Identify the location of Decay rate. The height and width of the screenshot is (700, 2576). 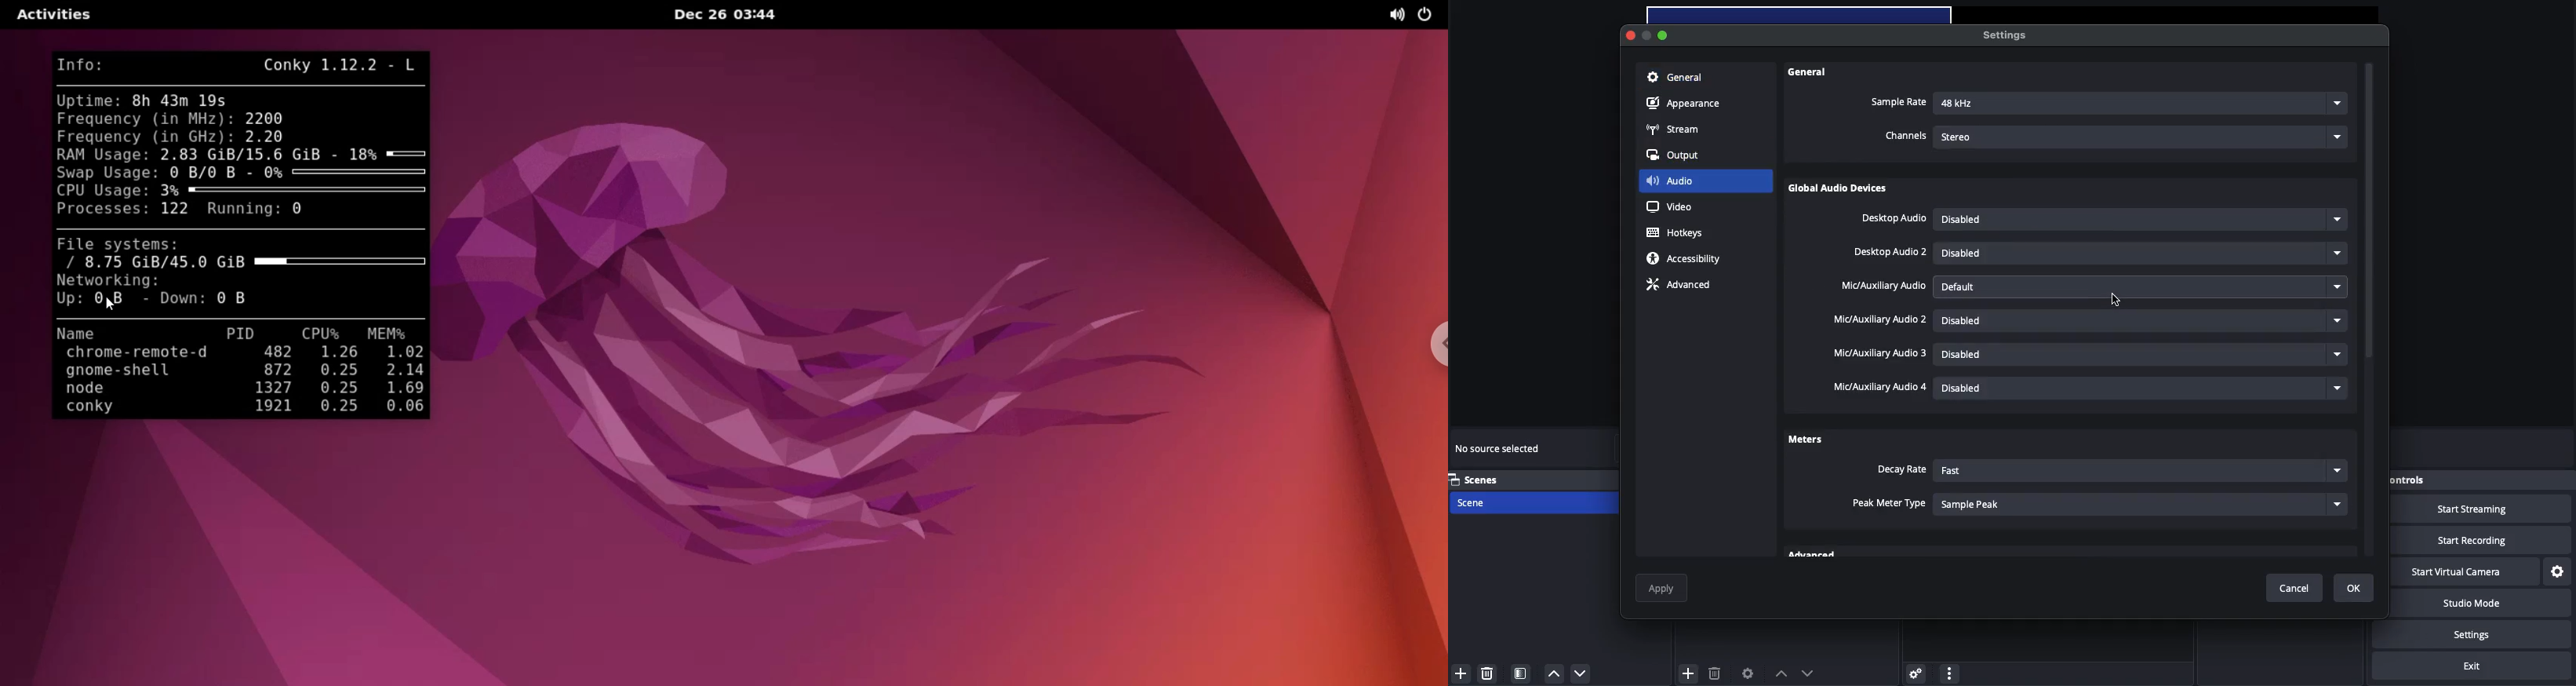
(1901, 470).